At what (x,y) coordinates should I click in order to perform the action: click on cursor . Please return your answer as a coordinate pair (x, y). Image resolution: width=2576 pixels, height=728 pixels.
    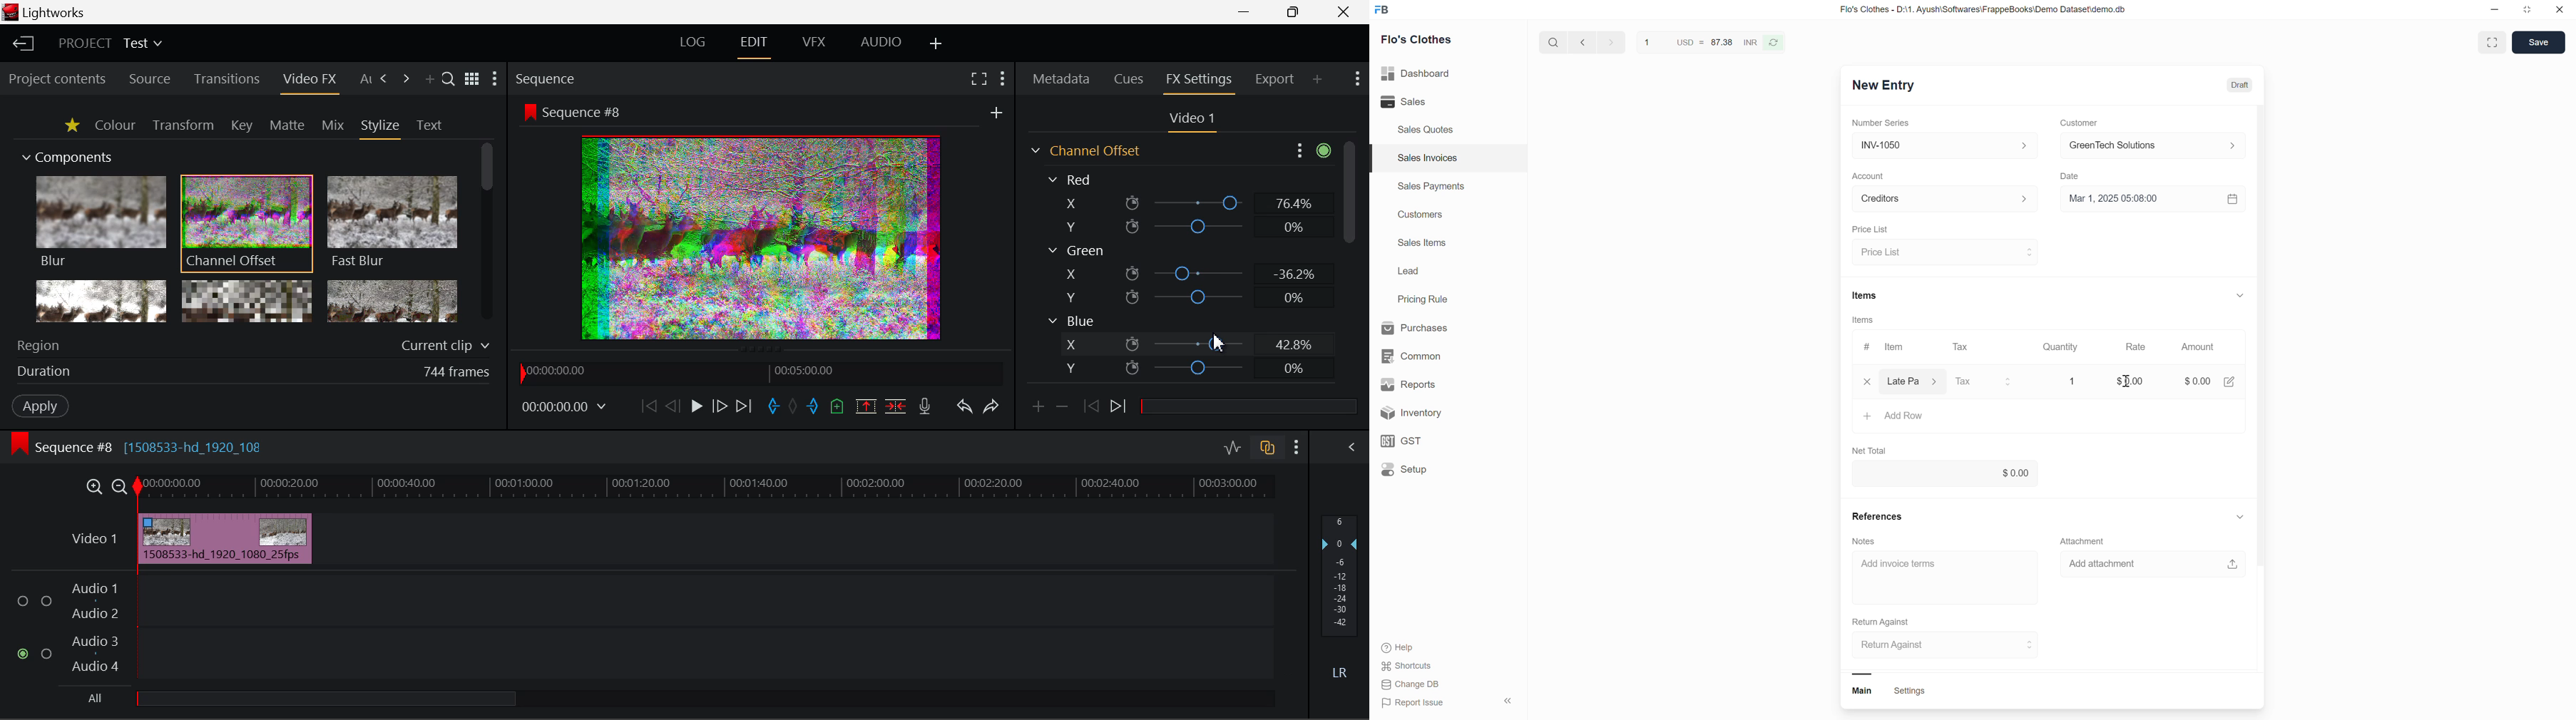
    Looking at the image, I should click on (2124, 383).